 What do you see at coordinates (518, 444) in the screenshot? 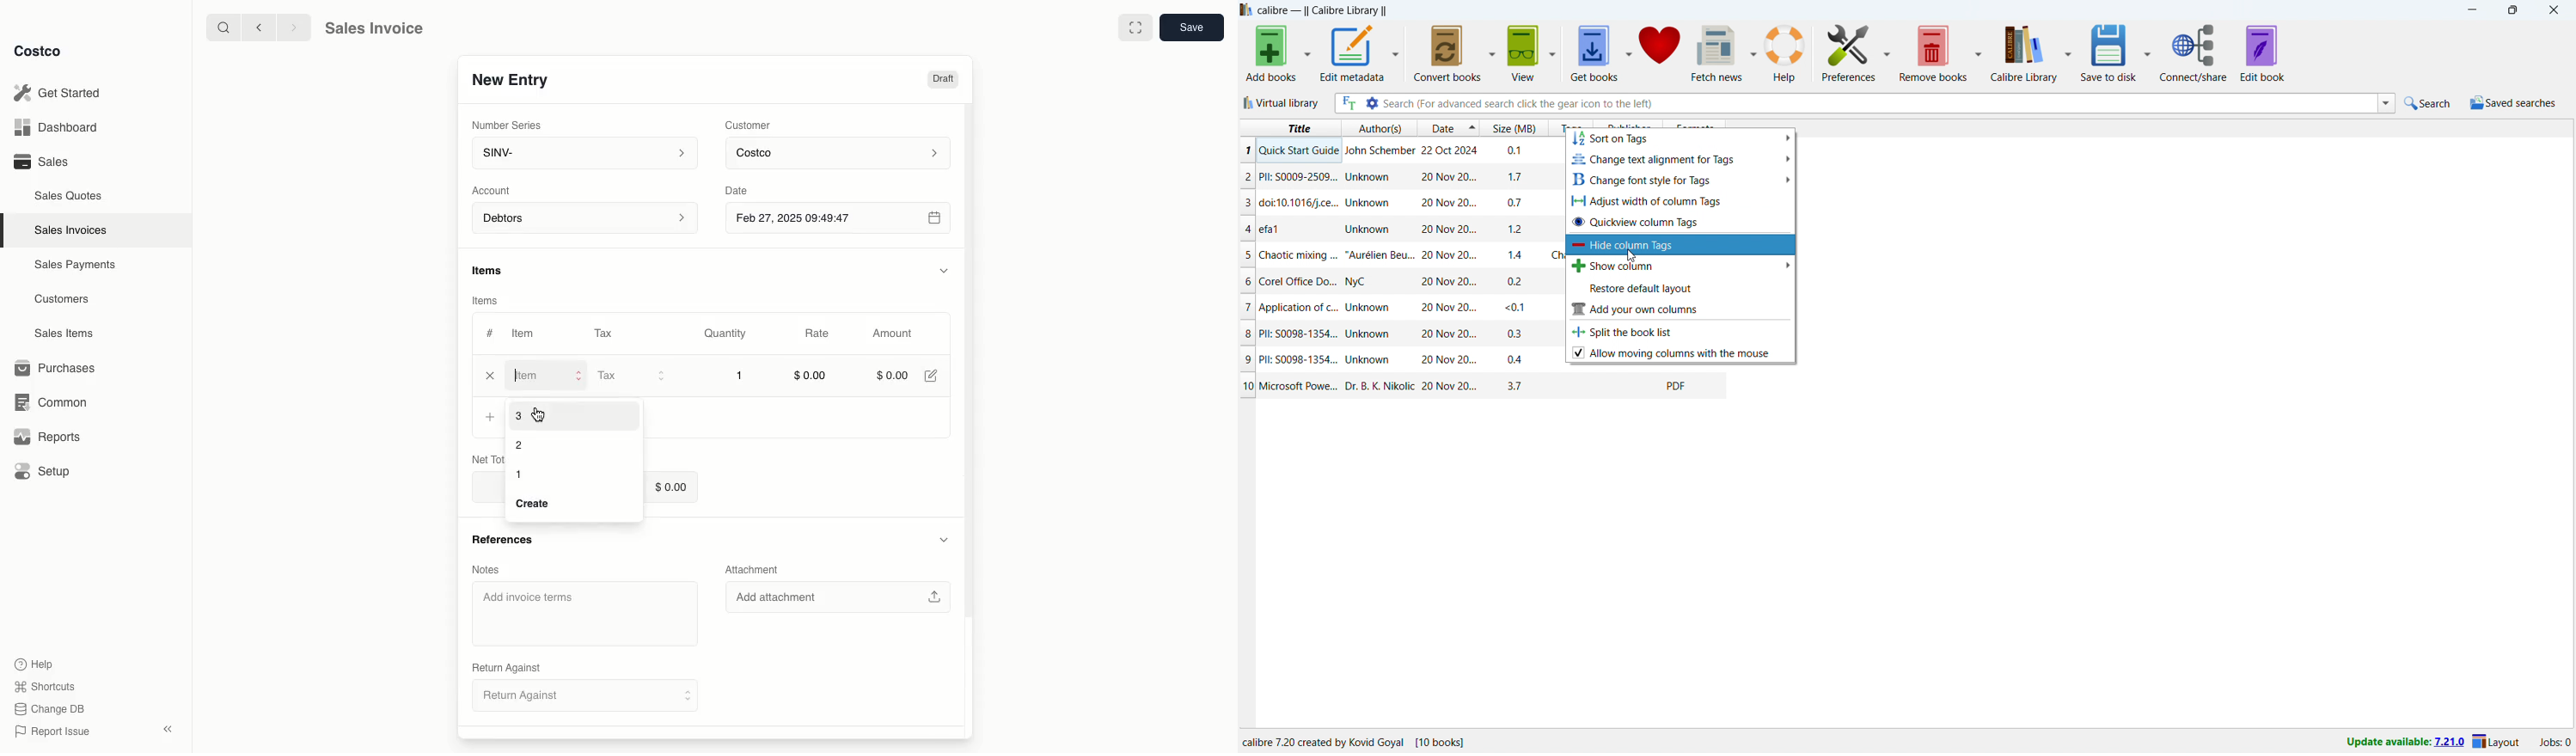
I see `2` at bounding box center [518, 444].